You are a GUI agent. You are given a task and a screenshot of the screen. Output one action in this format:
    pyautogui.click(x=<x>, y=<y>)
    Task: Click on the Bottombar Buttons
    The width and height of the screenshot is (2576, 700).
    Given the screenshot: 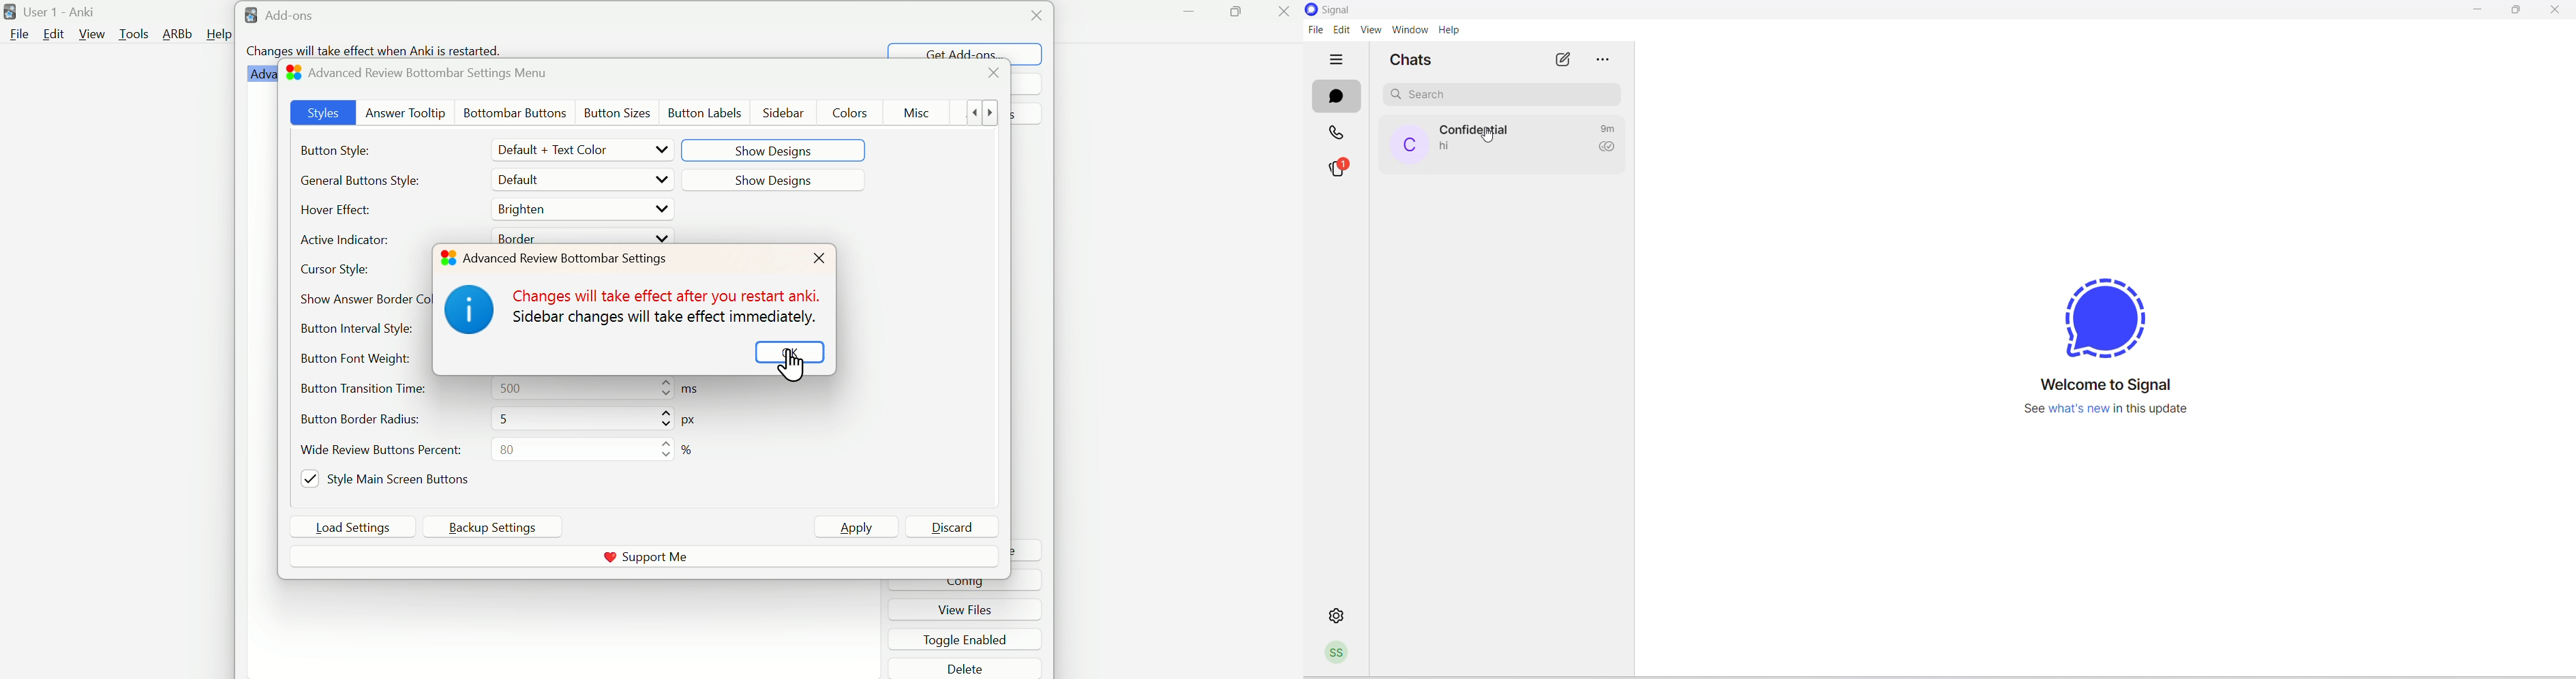 What is the action you would take?
    pyautogui.click(x=517, y=113)
    